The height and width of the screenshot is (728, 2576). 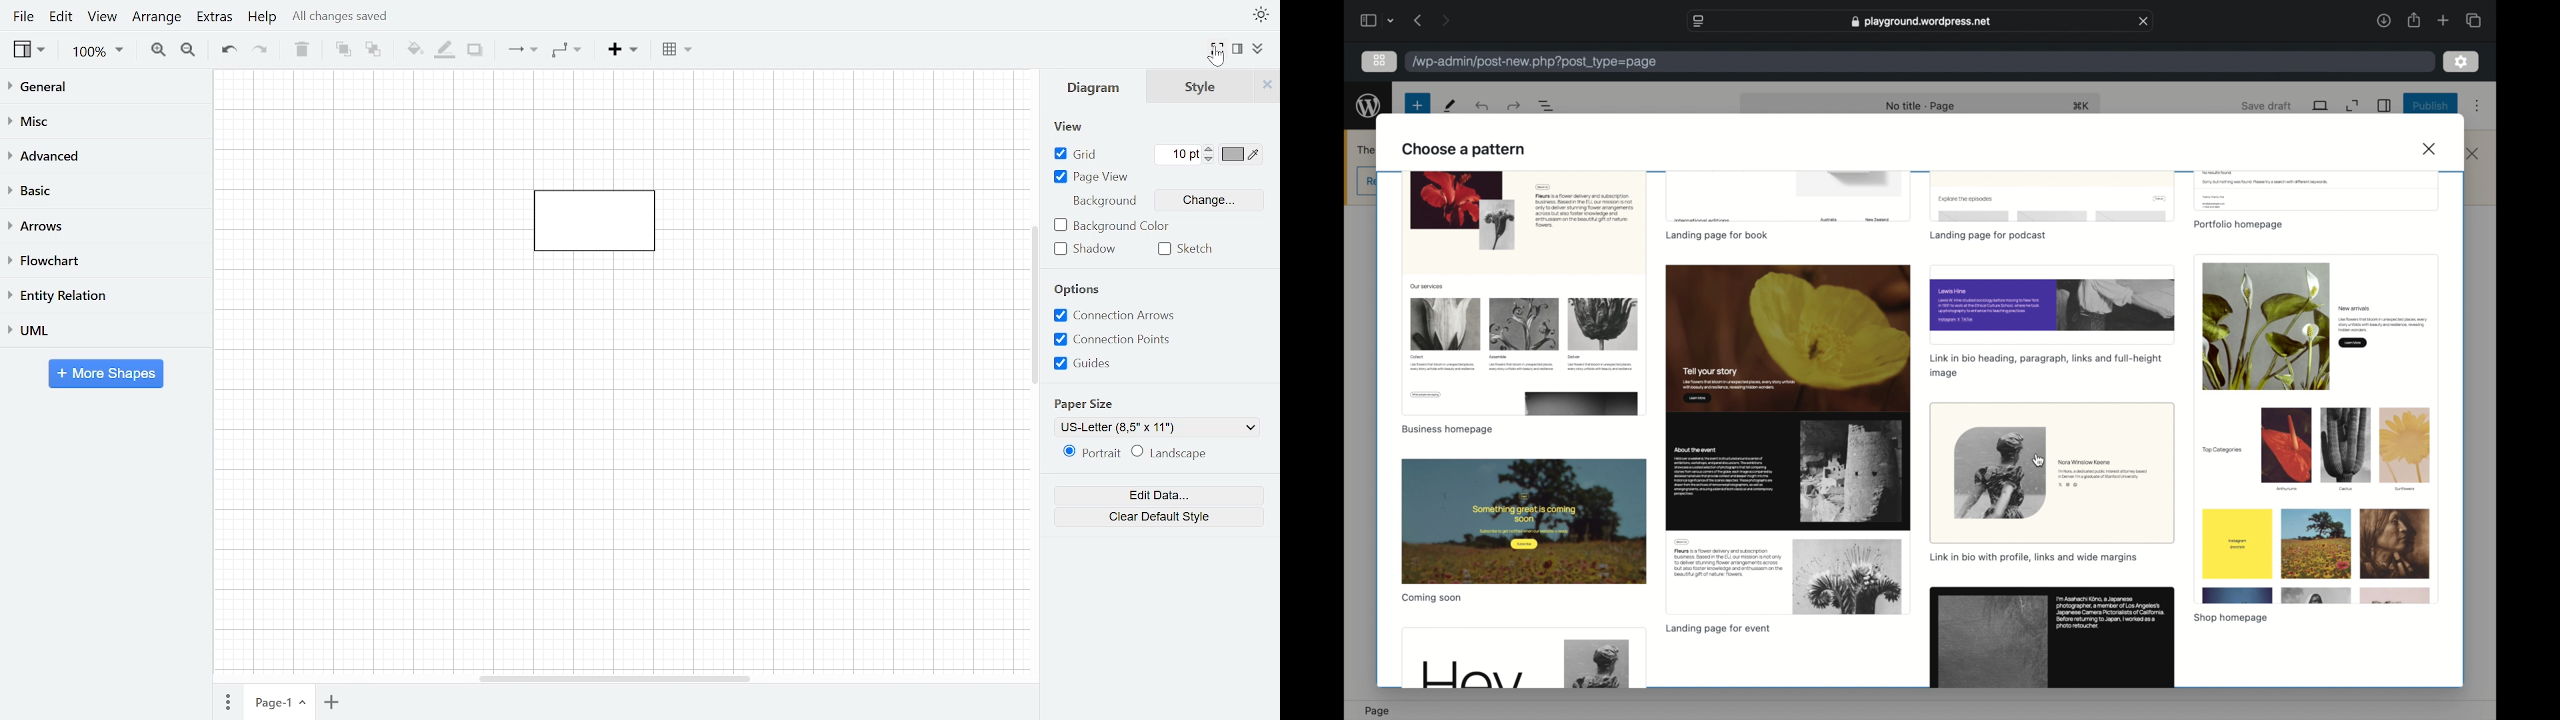 I want to click on Increase grid pt, so click(x=1211, y=148).